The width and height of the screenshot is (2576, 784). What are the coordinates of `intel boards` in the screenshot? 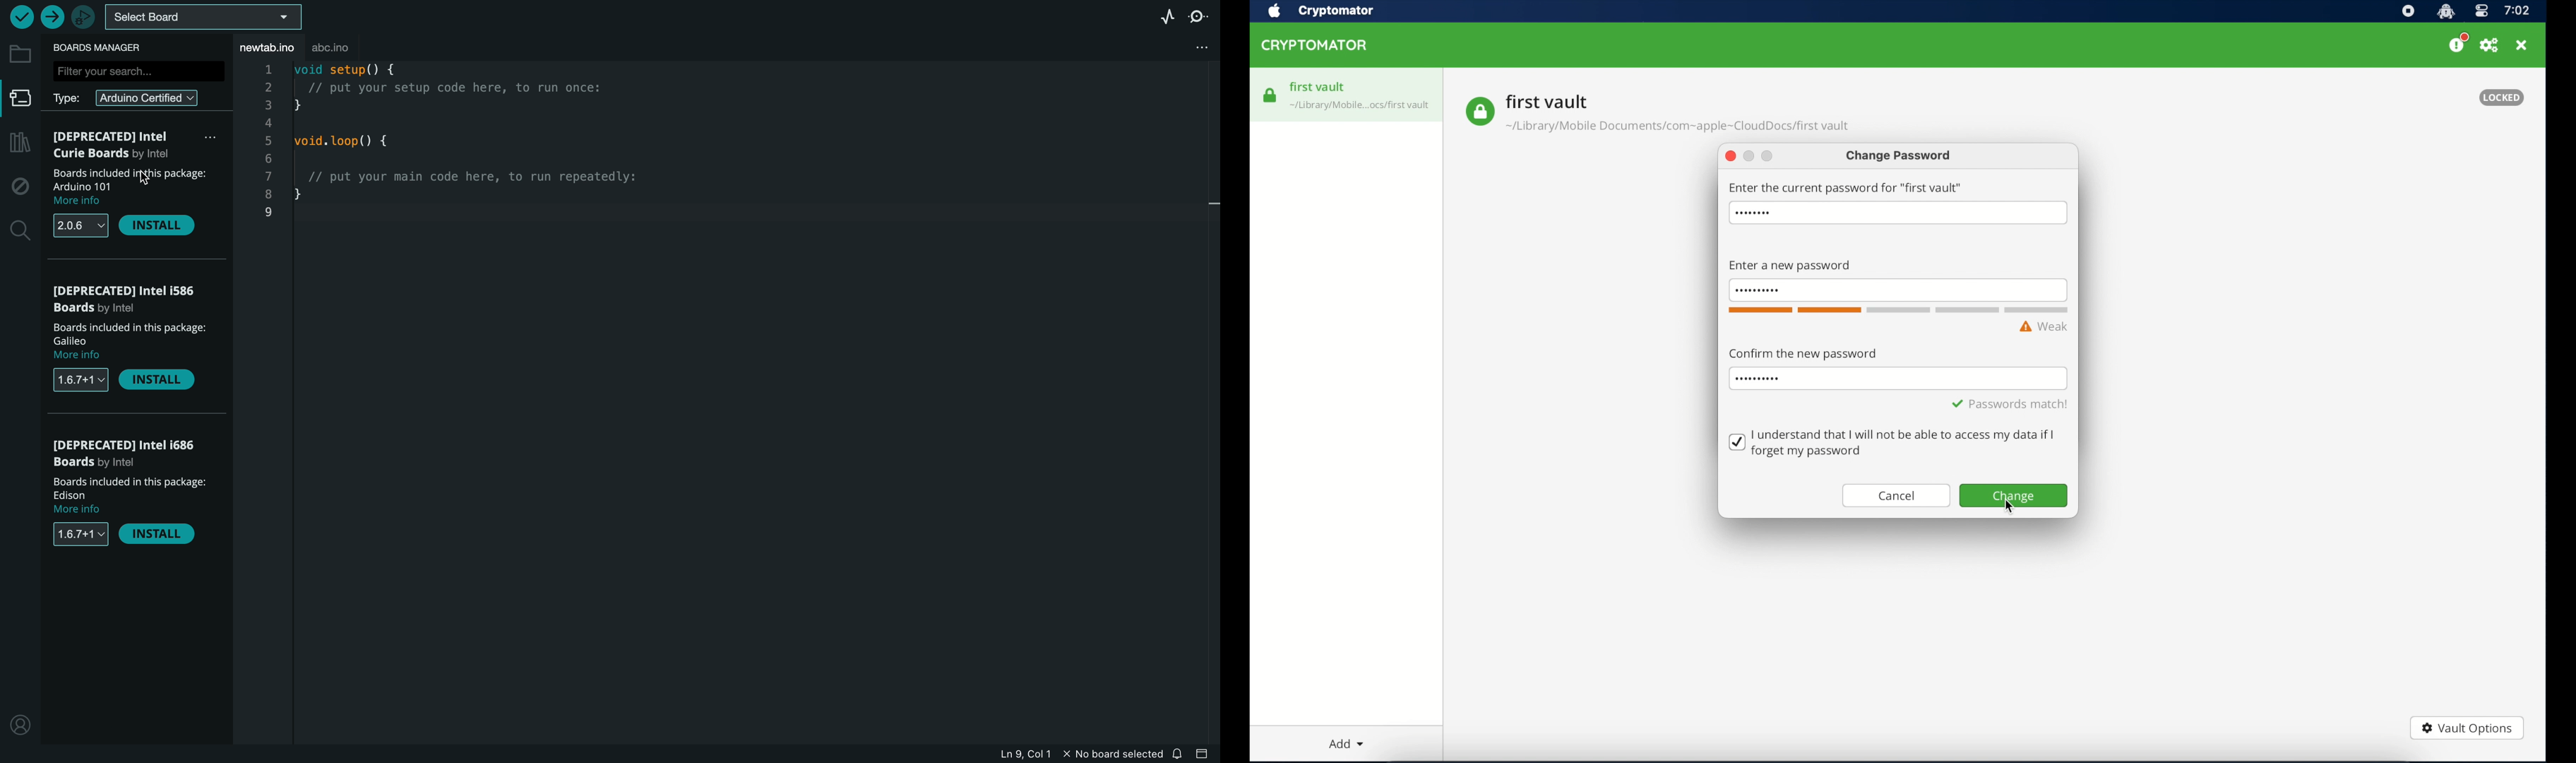 It's located at (128, 297).